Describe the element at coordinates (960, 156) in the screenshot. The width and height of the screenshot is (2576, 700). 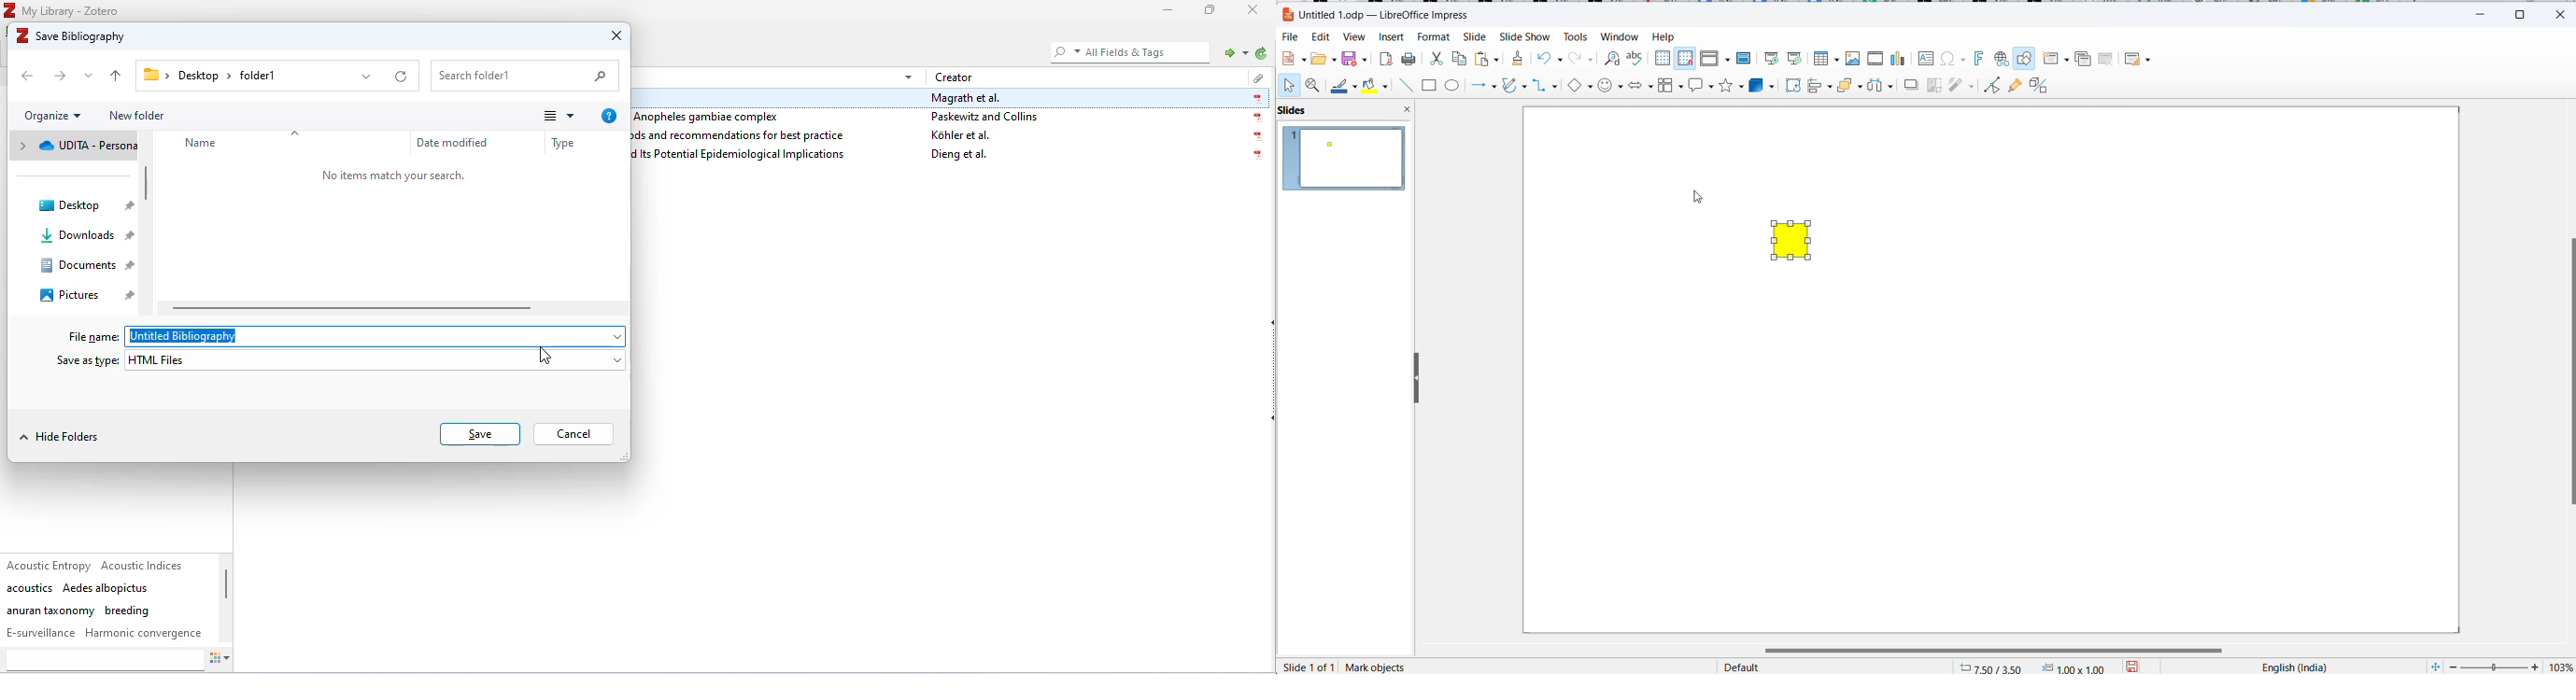
I see `dieng et al.` at that location.